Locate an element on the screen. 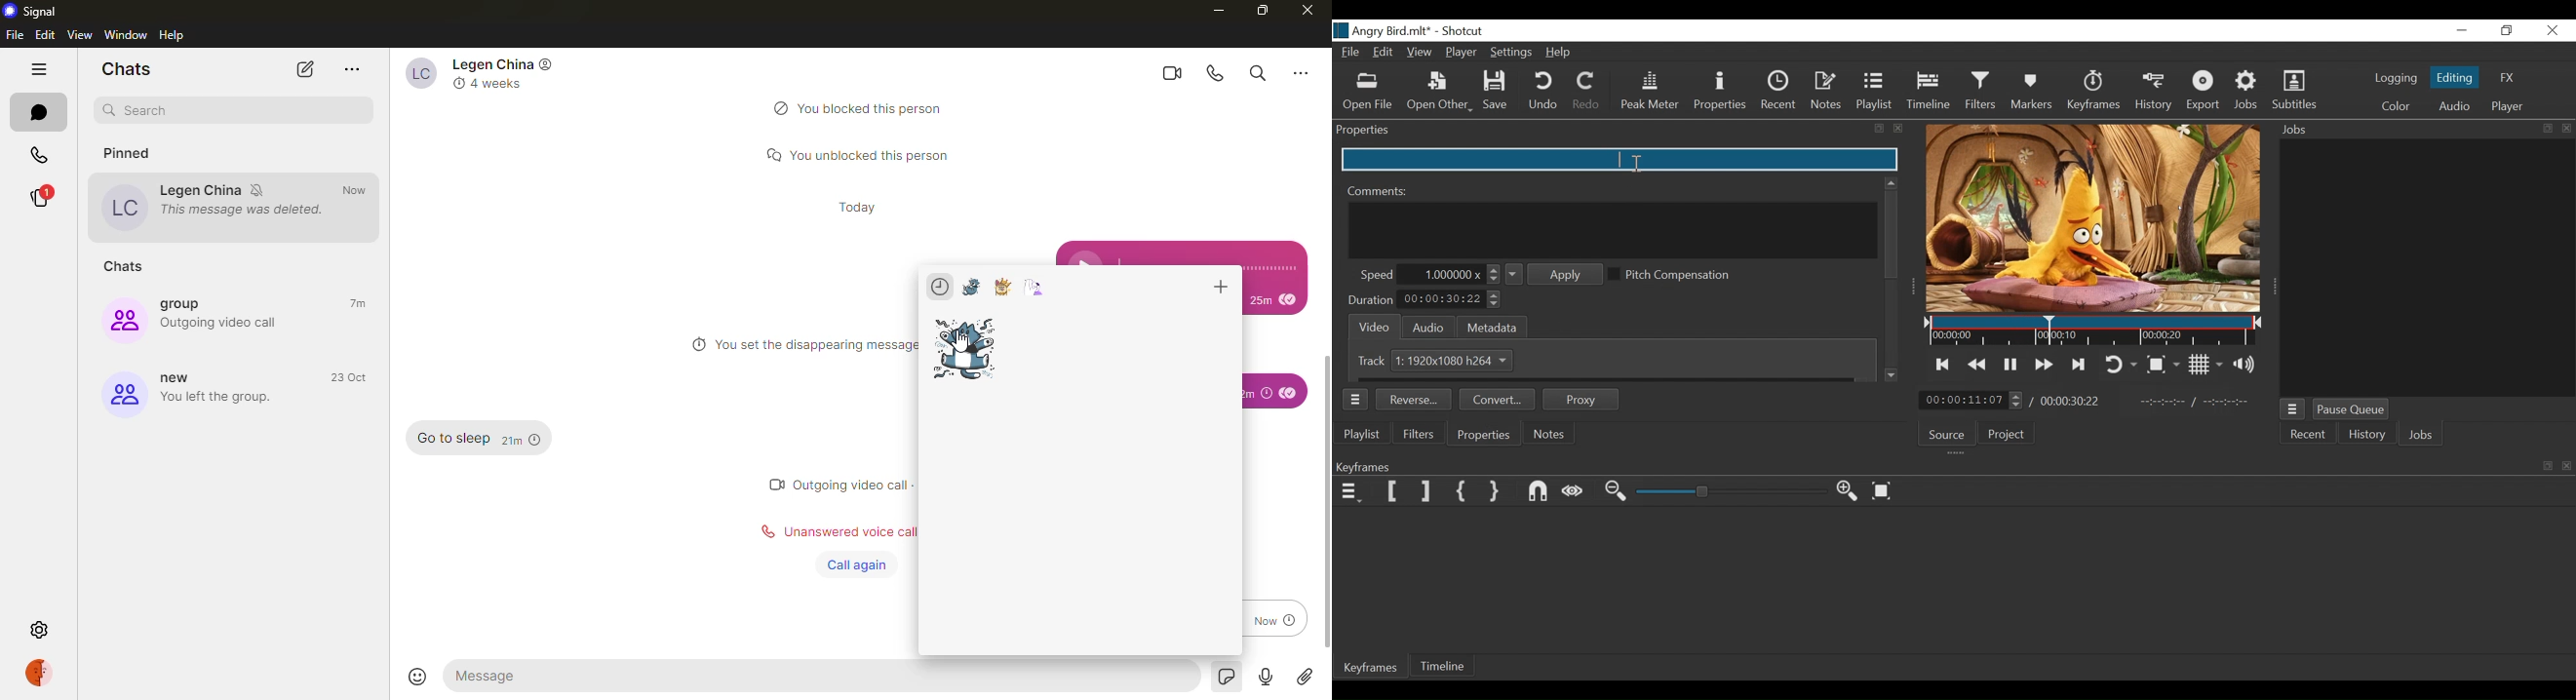 The image size is (2576, 700). Show volume control is located at coordinates (2248, 366).